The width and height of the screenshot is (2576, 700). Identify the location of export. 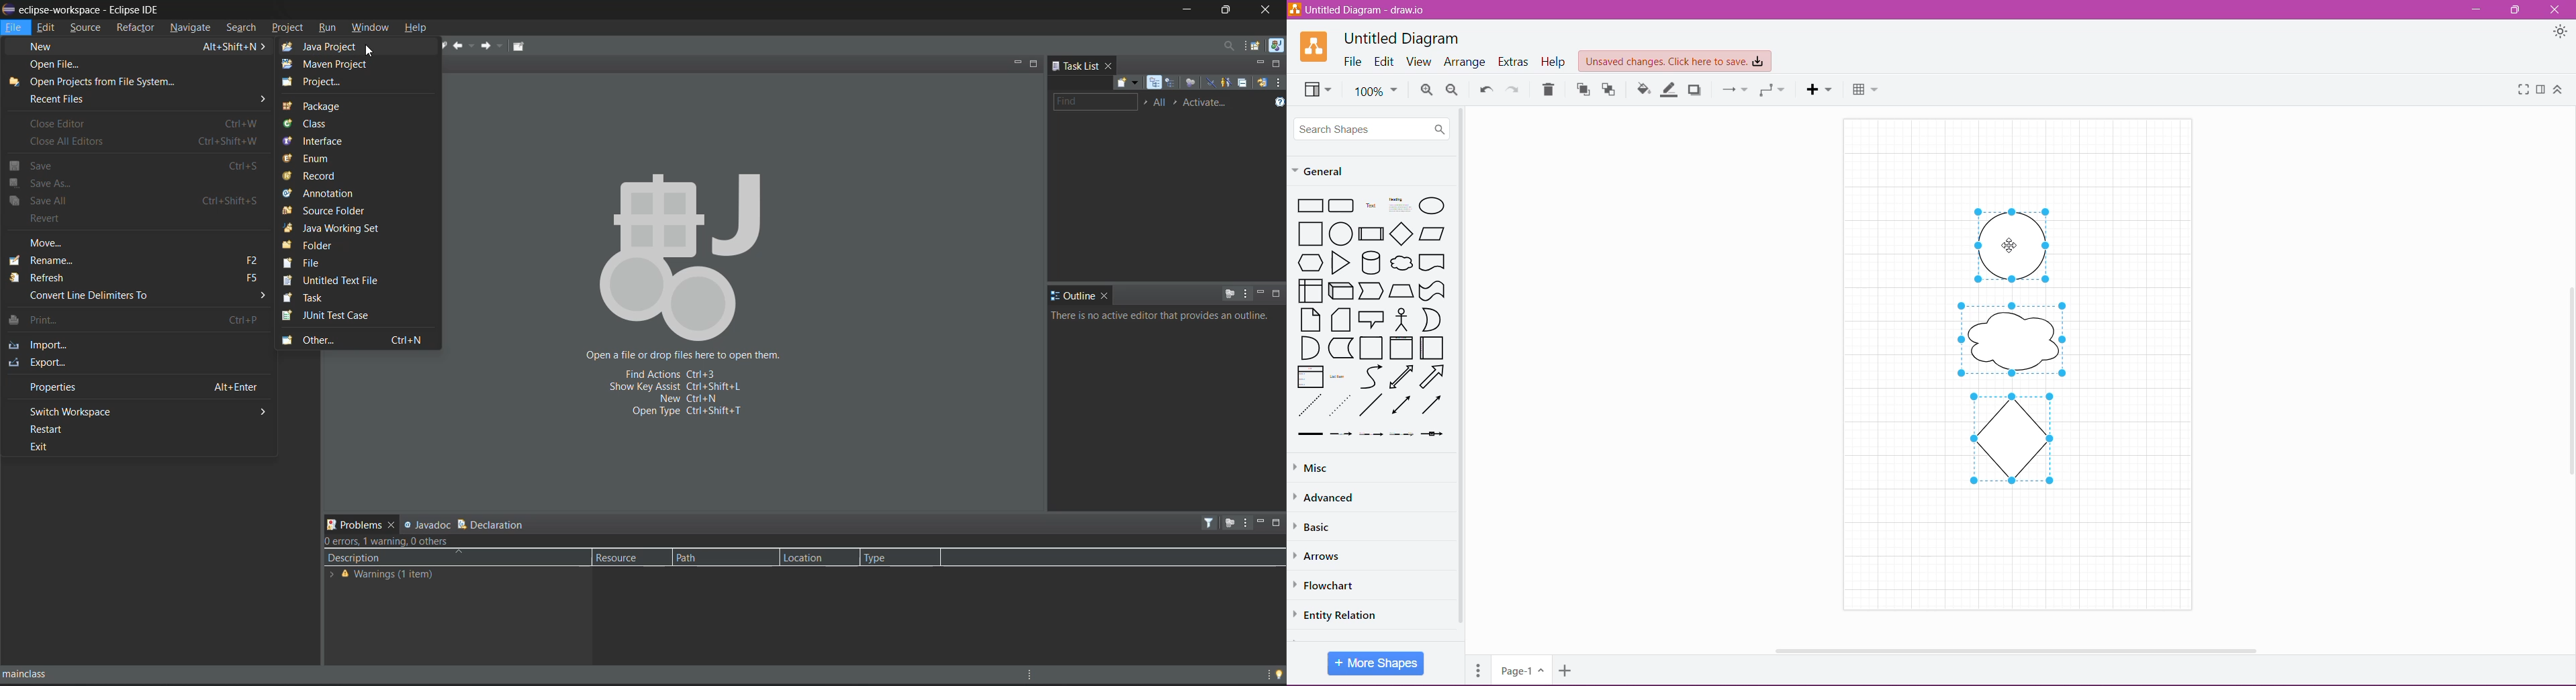
(63, 362).